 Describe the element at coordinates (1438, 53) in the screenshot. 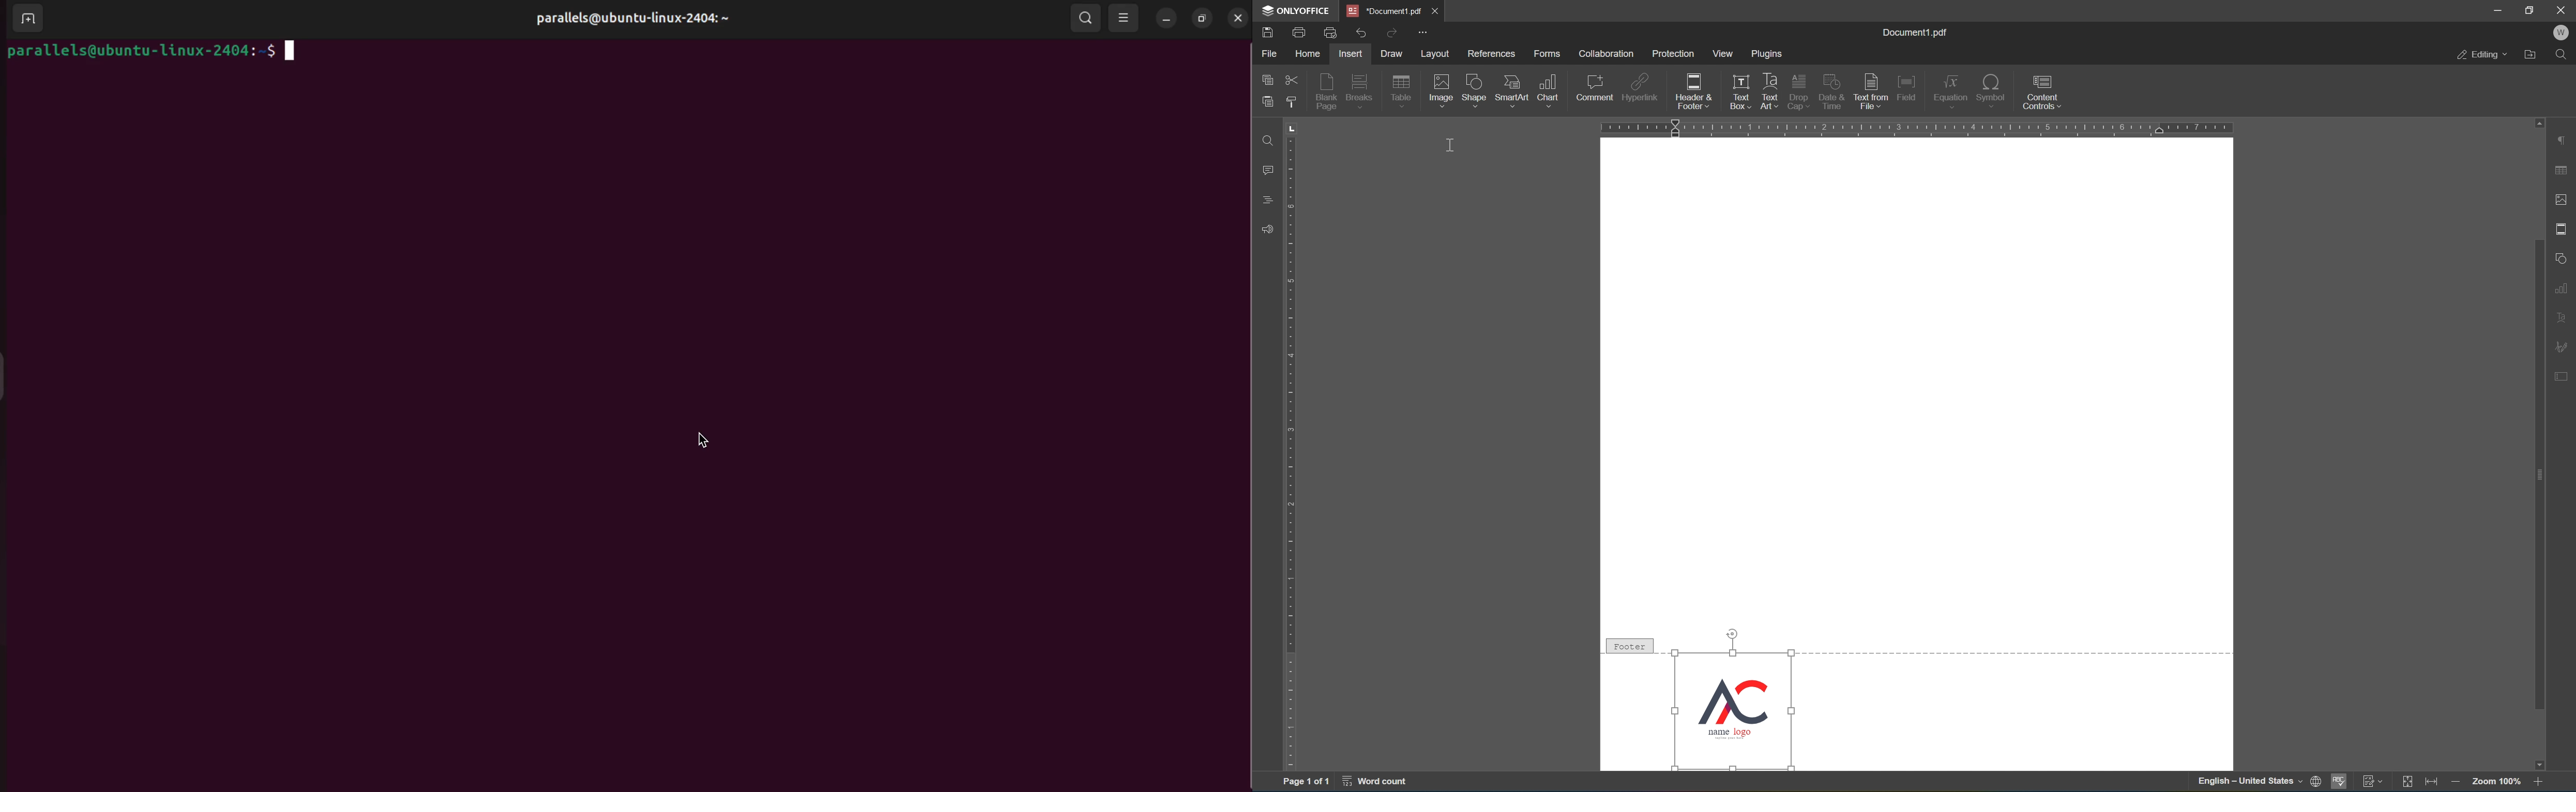

I see `layout` at that location.